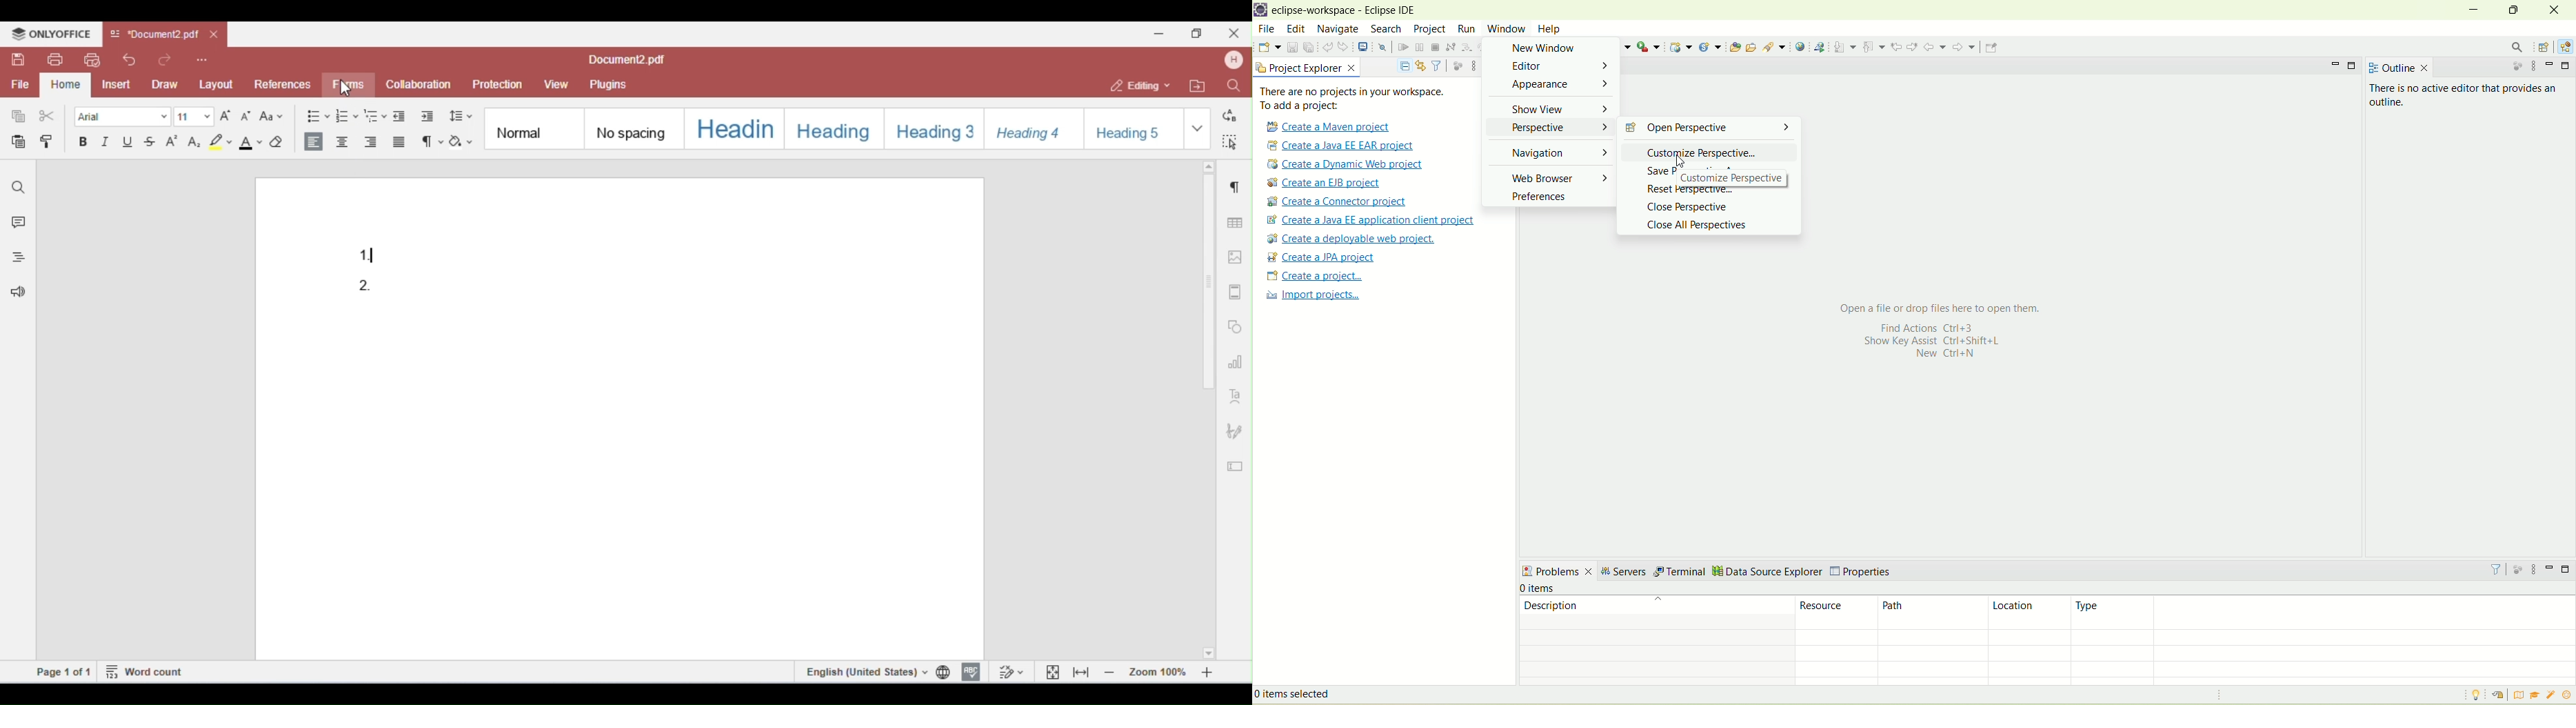  Describe the element at coordinates (1450, 47) in the screenshot. I see `disconnect` at that location.